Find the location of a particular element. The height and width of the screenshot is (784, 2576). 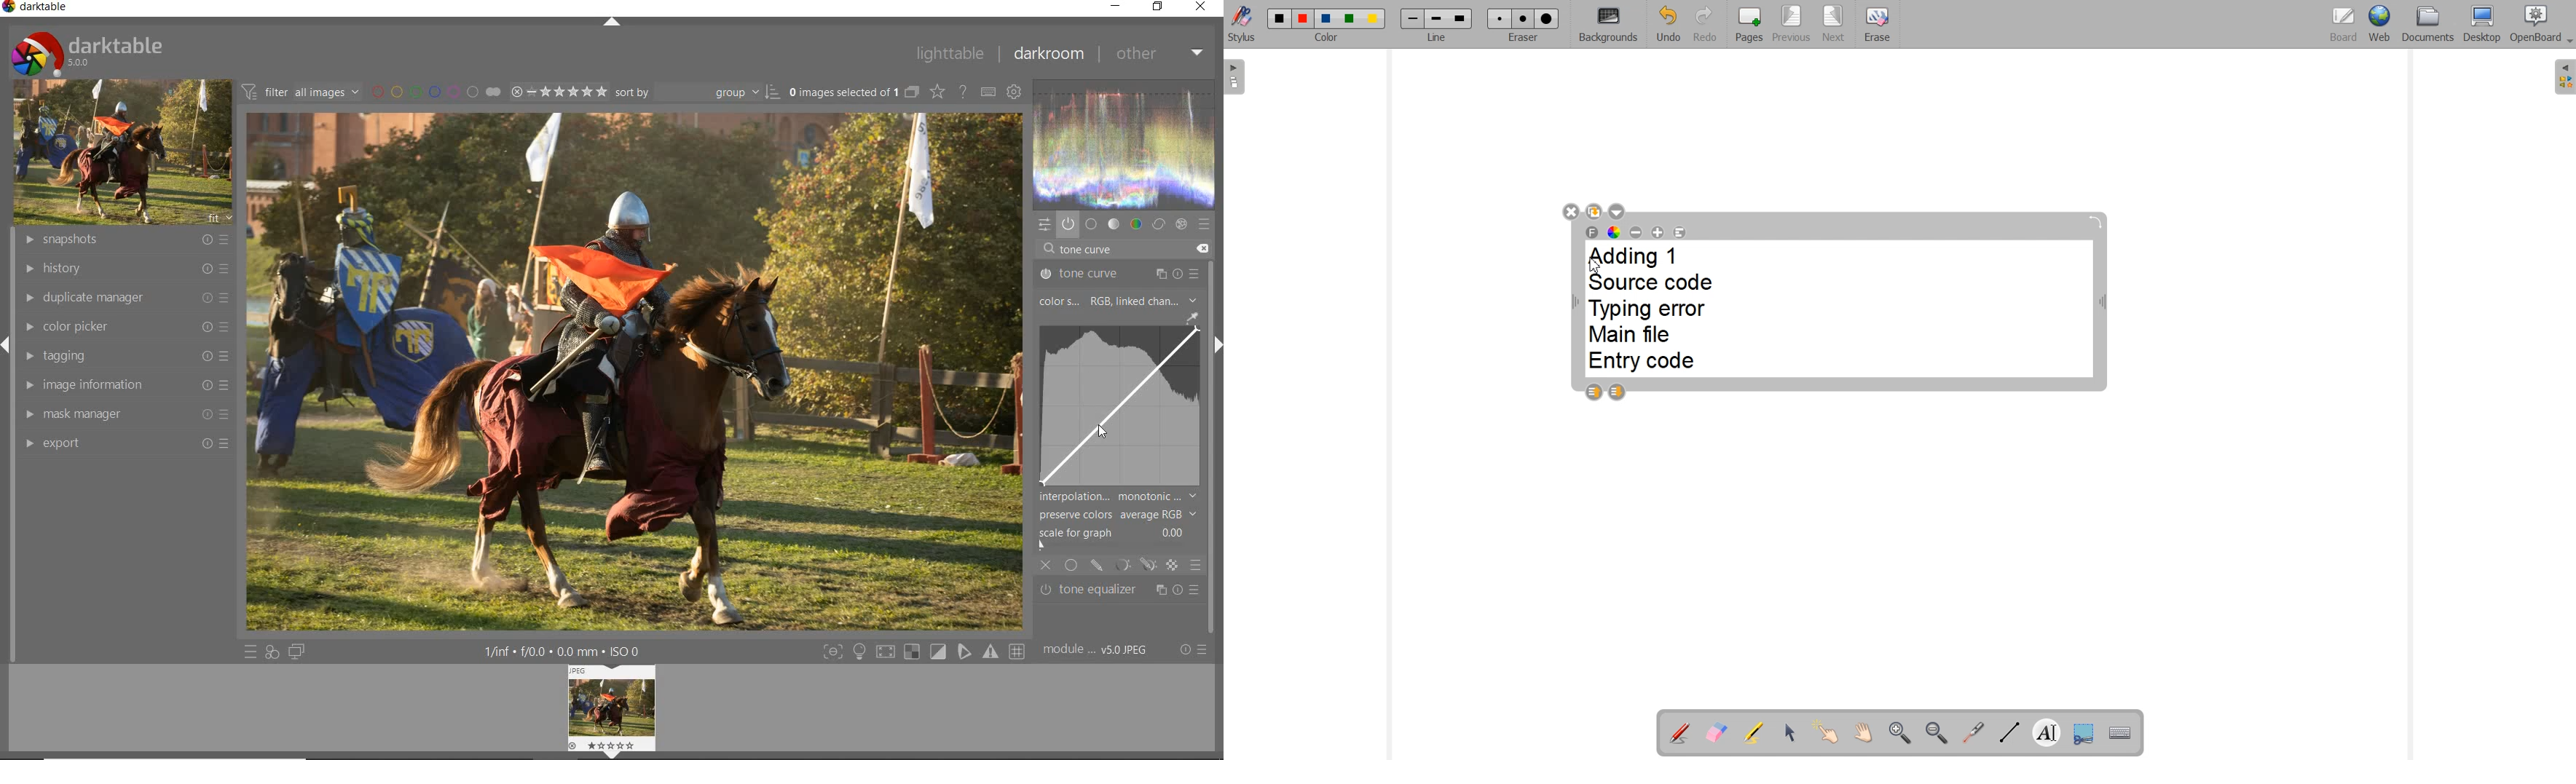

Eraser is located at coordinates (1522, 38).